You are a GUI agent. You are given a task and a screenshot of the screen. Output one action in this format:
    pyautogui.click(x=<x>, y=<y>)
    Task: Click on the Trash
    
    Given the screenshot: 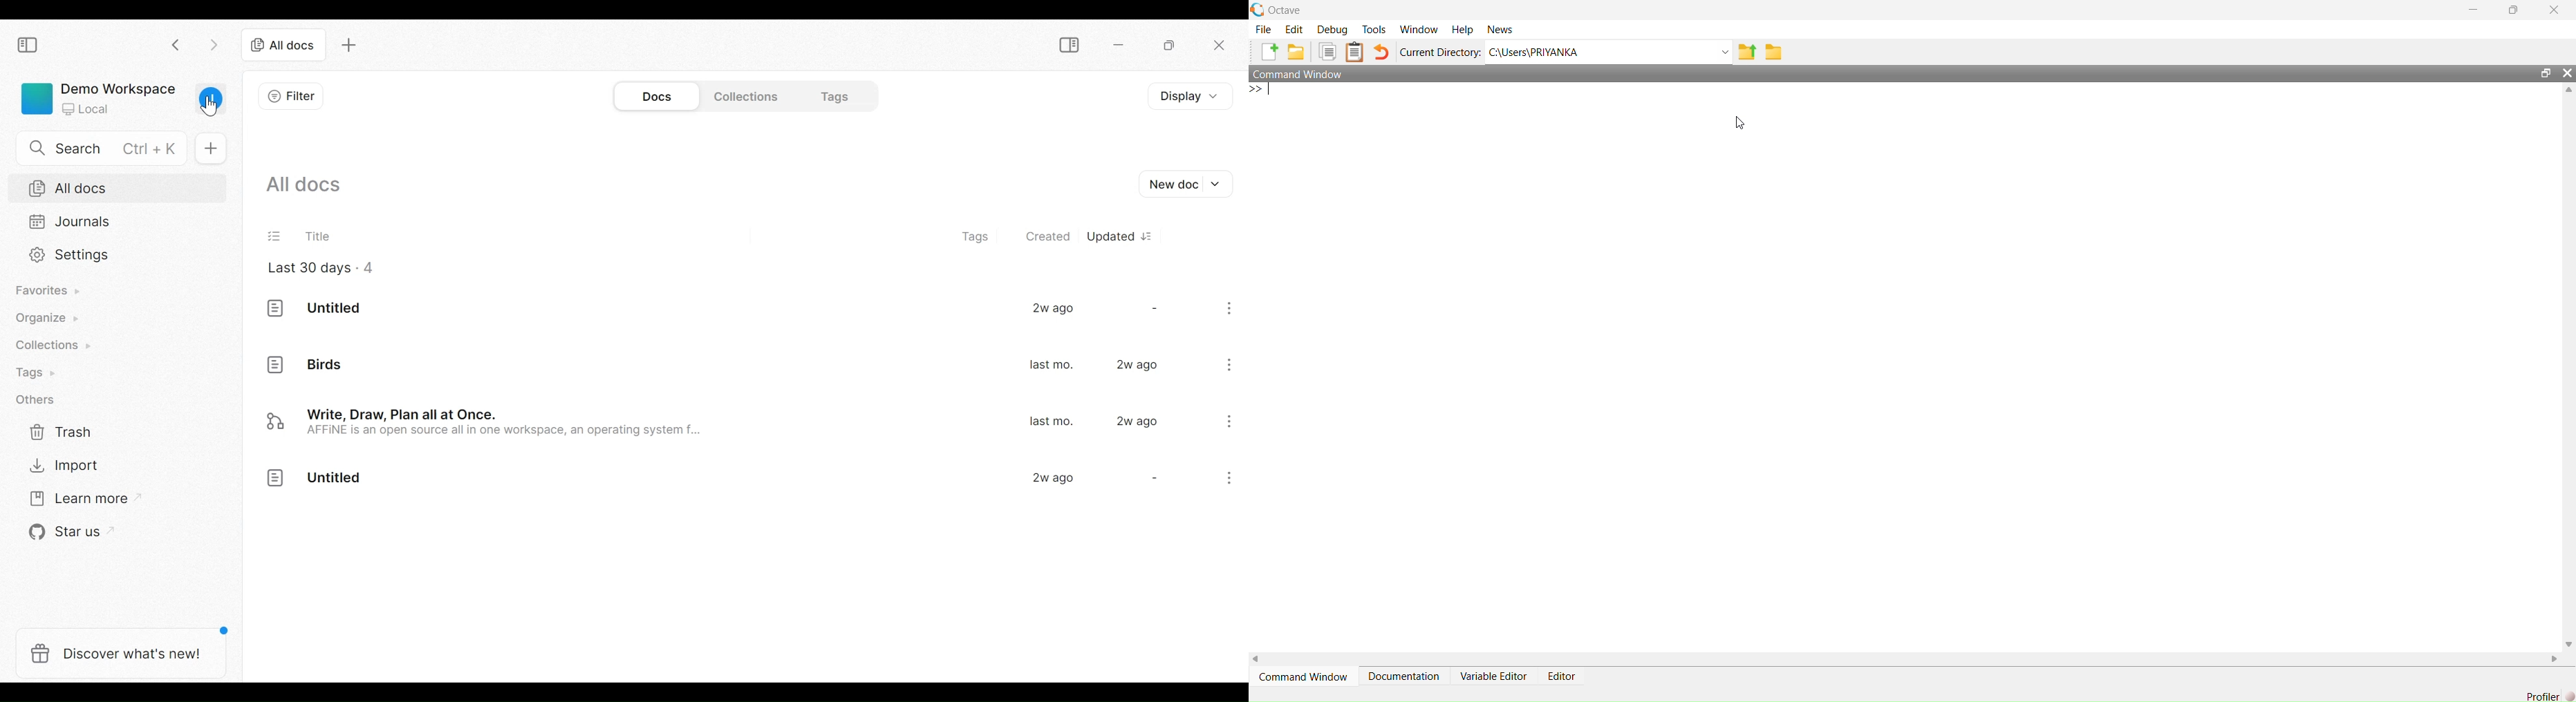 What is the action you would take?
    pyautogui.click(x=58, y=432)
    